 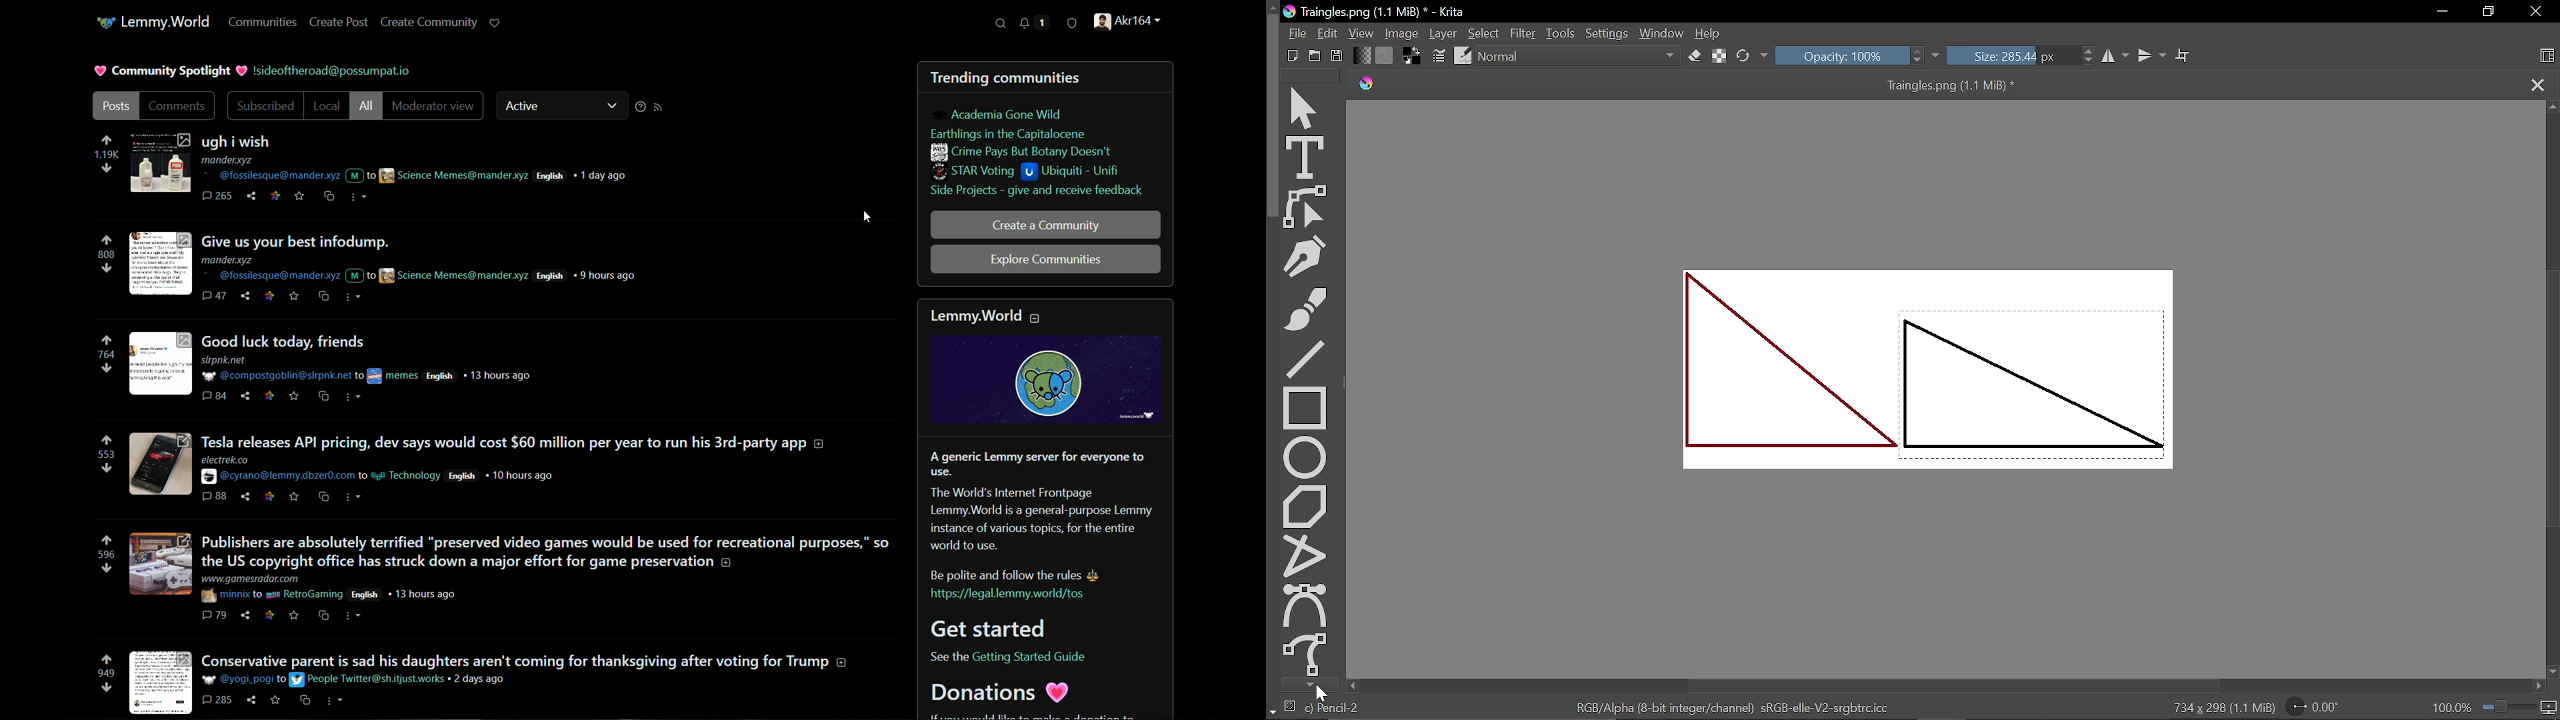 What do you see at coordinates (480, 375) in the screenshot?
I see `English  13 hours ago` at bounding box center [480, 375].